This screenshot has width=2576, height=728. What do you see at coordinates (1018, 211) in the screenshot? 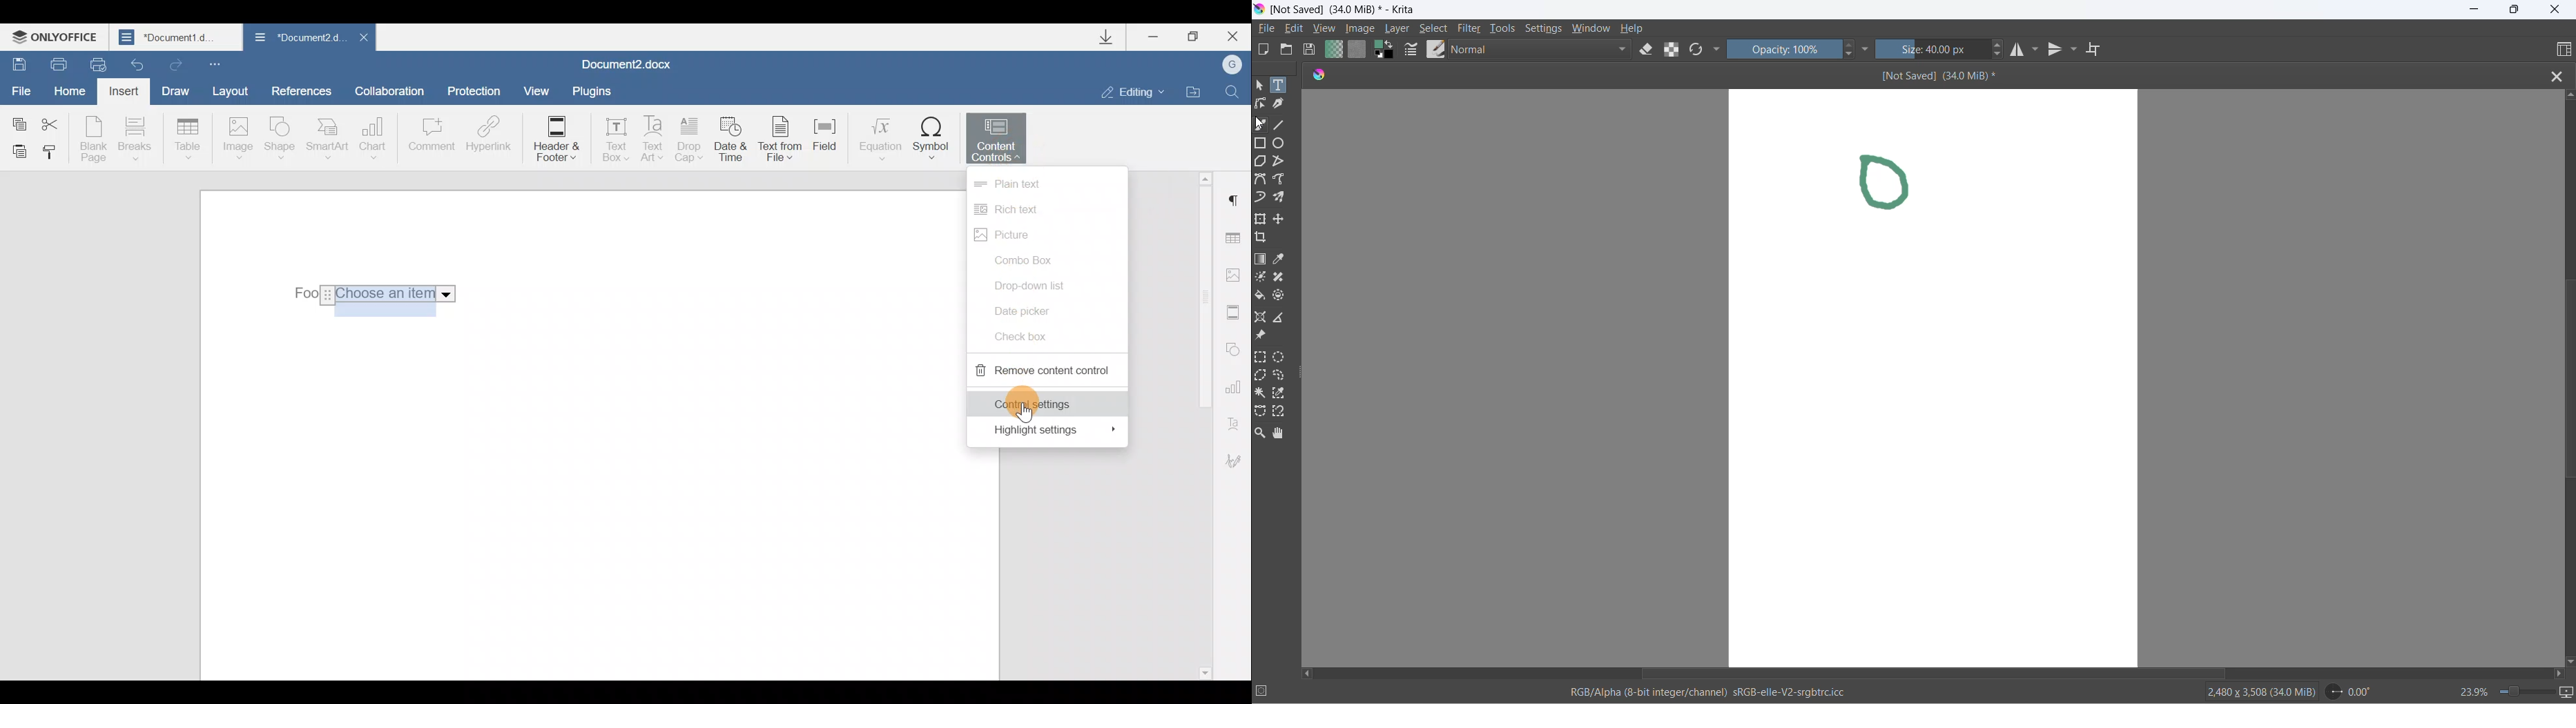
I see `Rich text` at bounding box center [1018, 211].